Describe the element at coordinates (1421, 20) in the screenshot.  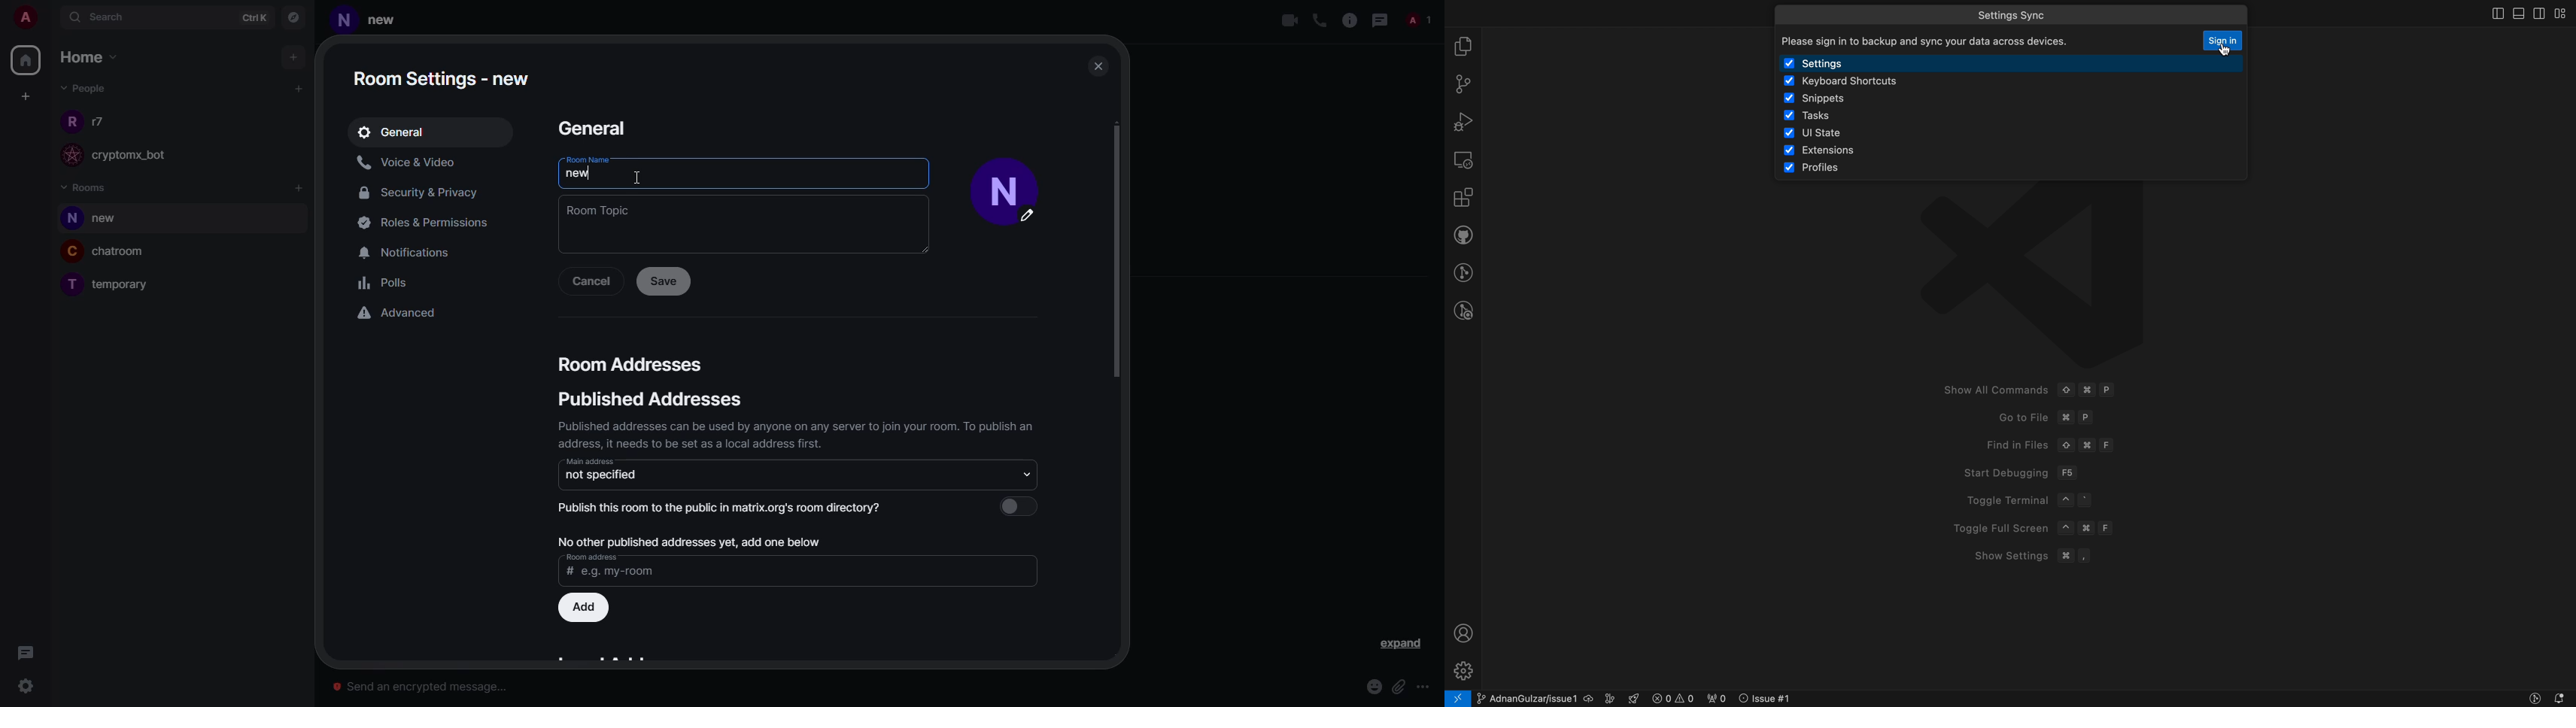
I see `people` at that location.